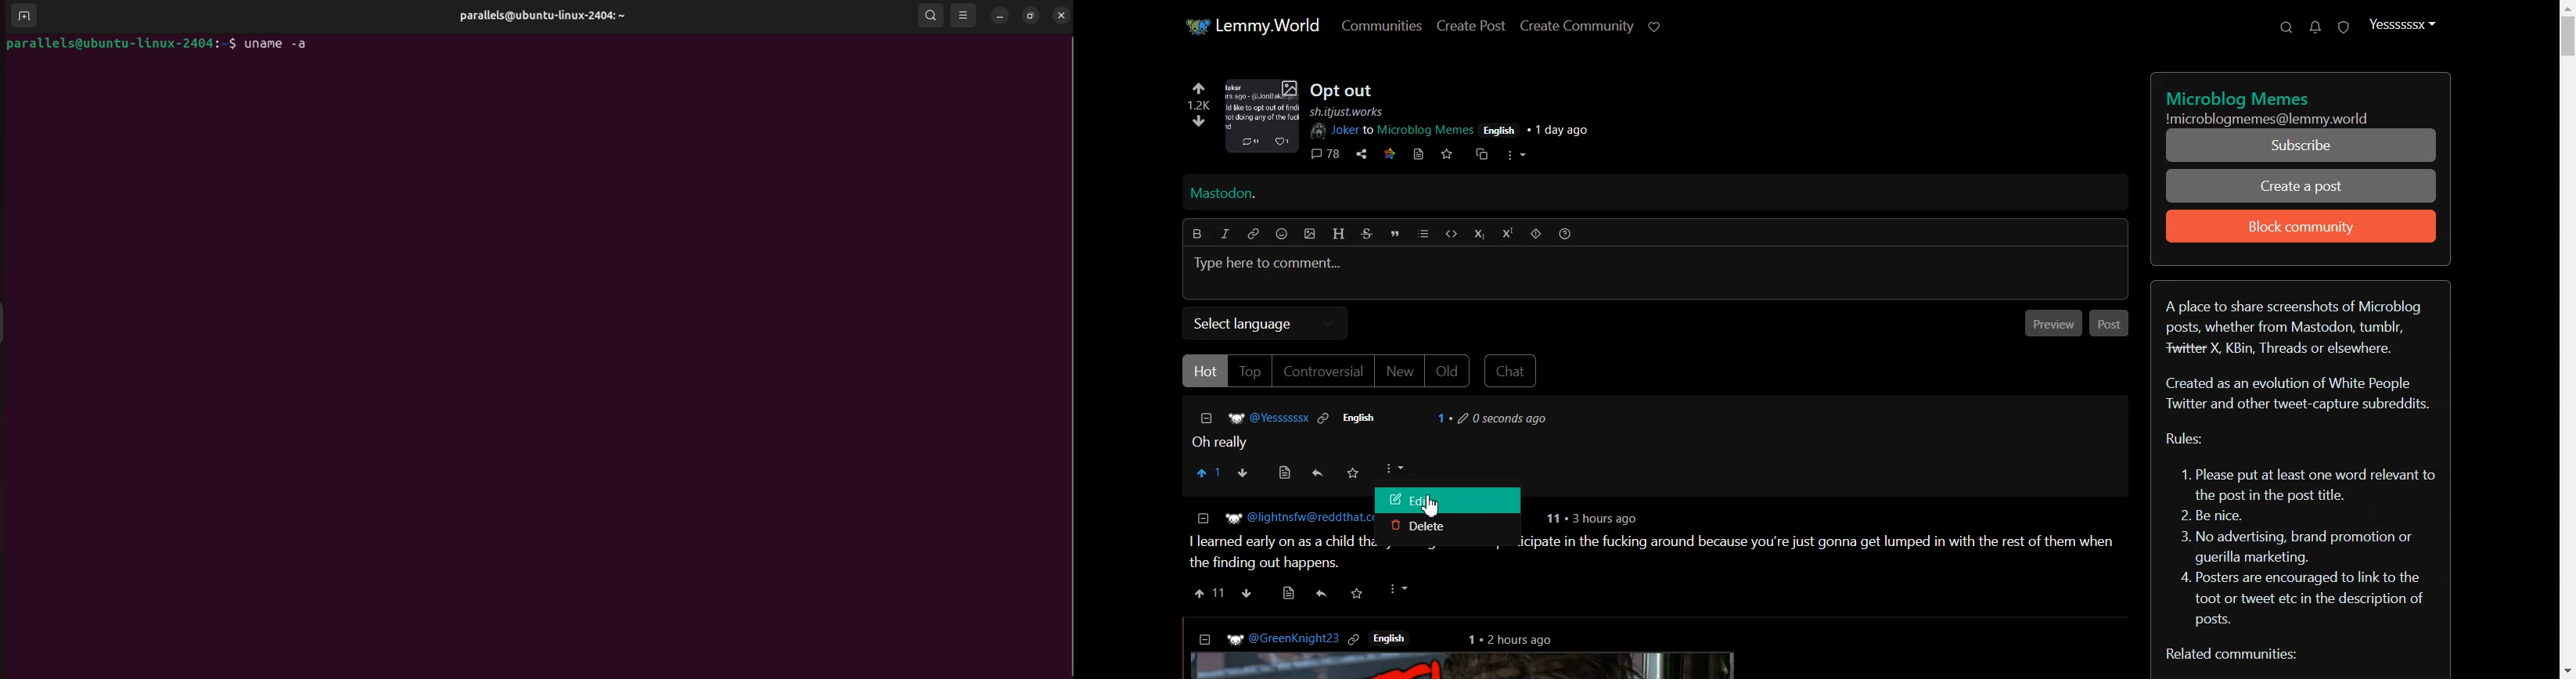  What do you see at coordinates (1354, 472) in the screenshot?
I see `Save ` at bounding box center [1354, 472].